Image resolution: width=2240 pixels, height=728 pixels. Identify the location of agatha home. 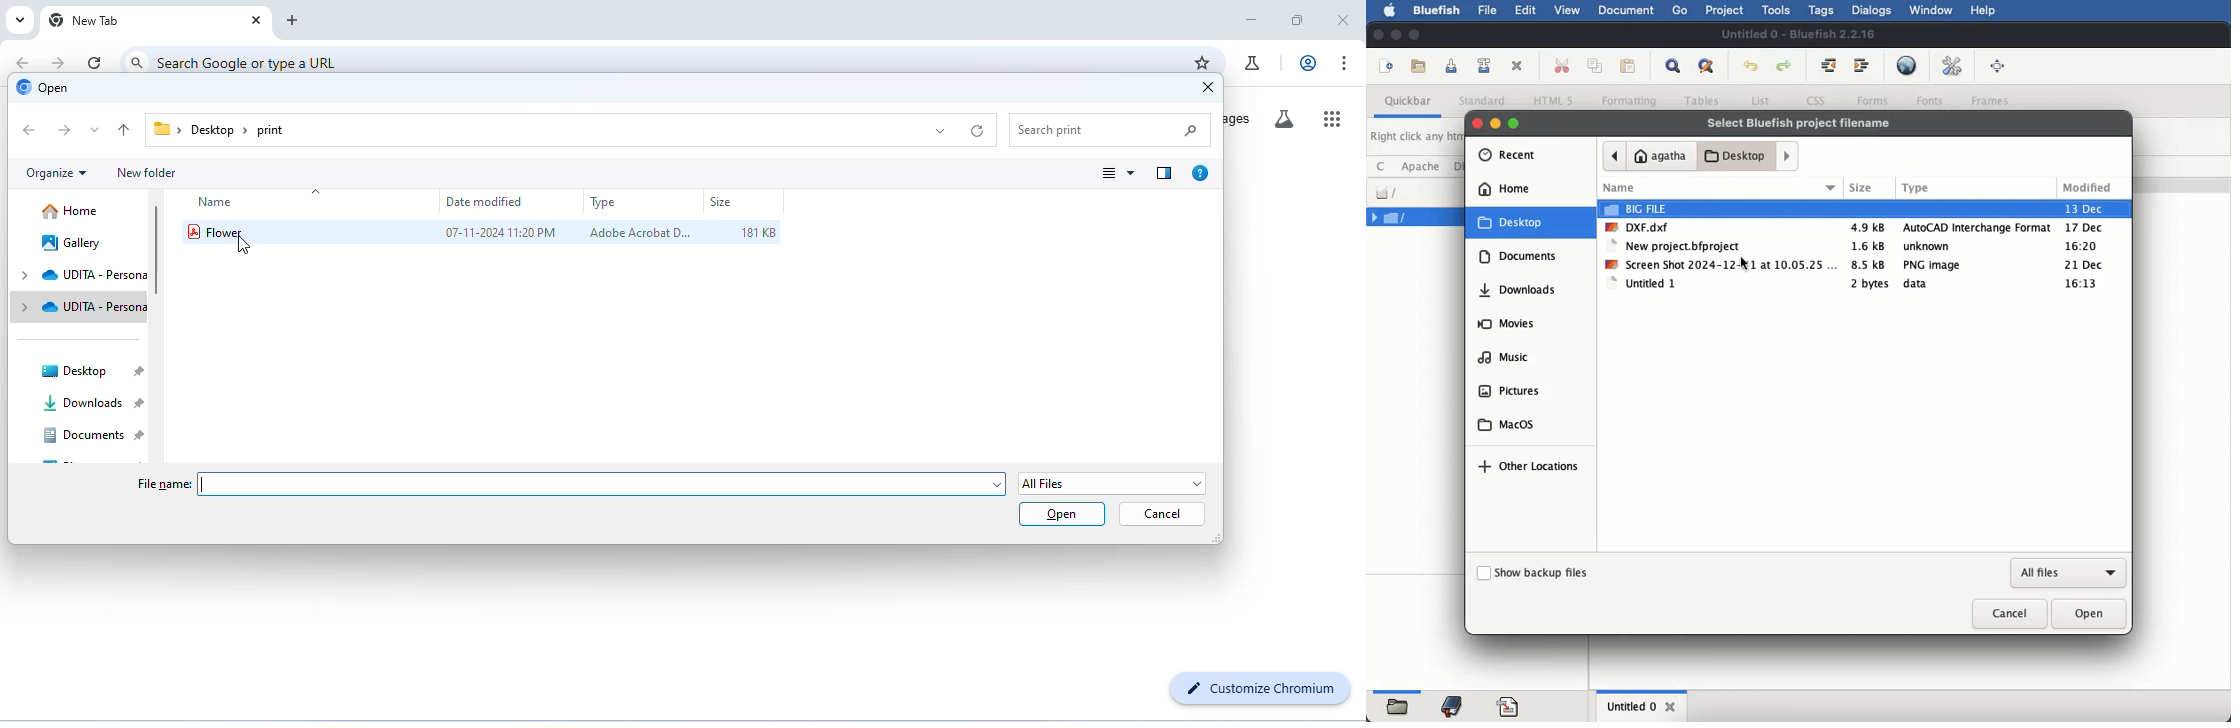
(1660, 158).